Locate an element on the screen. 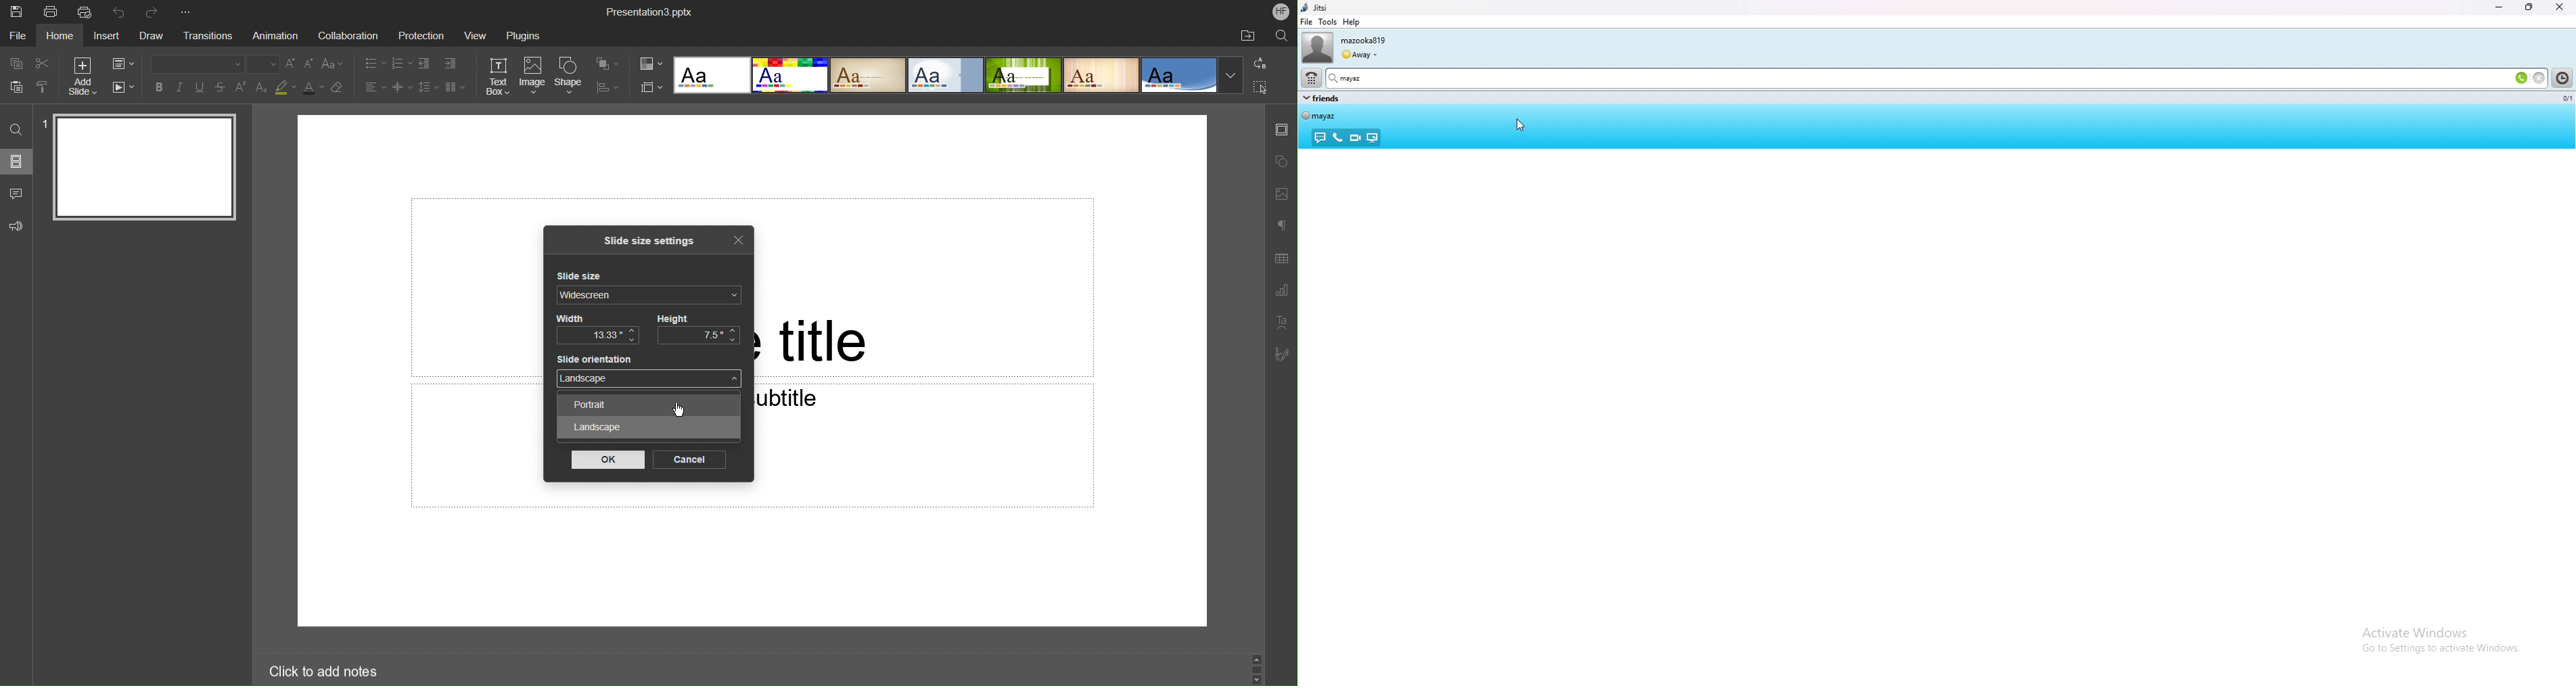  Text Color is located at coordinates (313, 89).